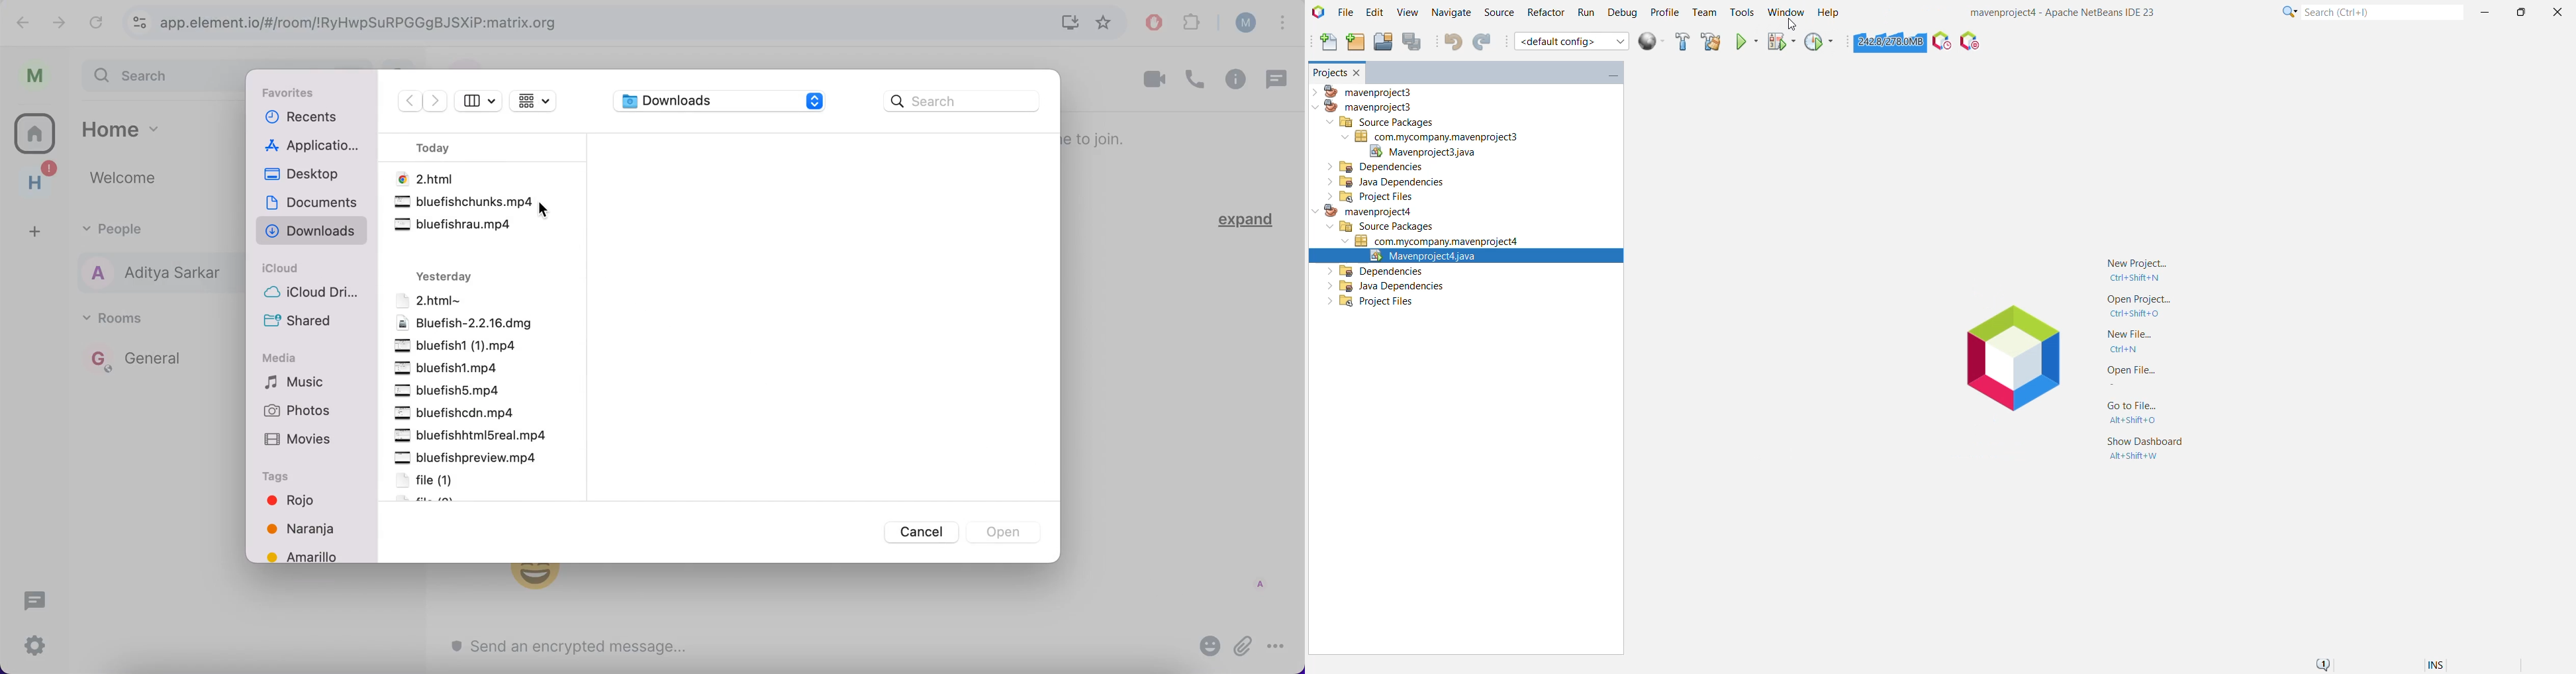 The image size is (2576, 700). What do you see at coordinates (1609, 75) in the screenshot?
I see `Minimize Window Group` at bounding box center [1609, 75].